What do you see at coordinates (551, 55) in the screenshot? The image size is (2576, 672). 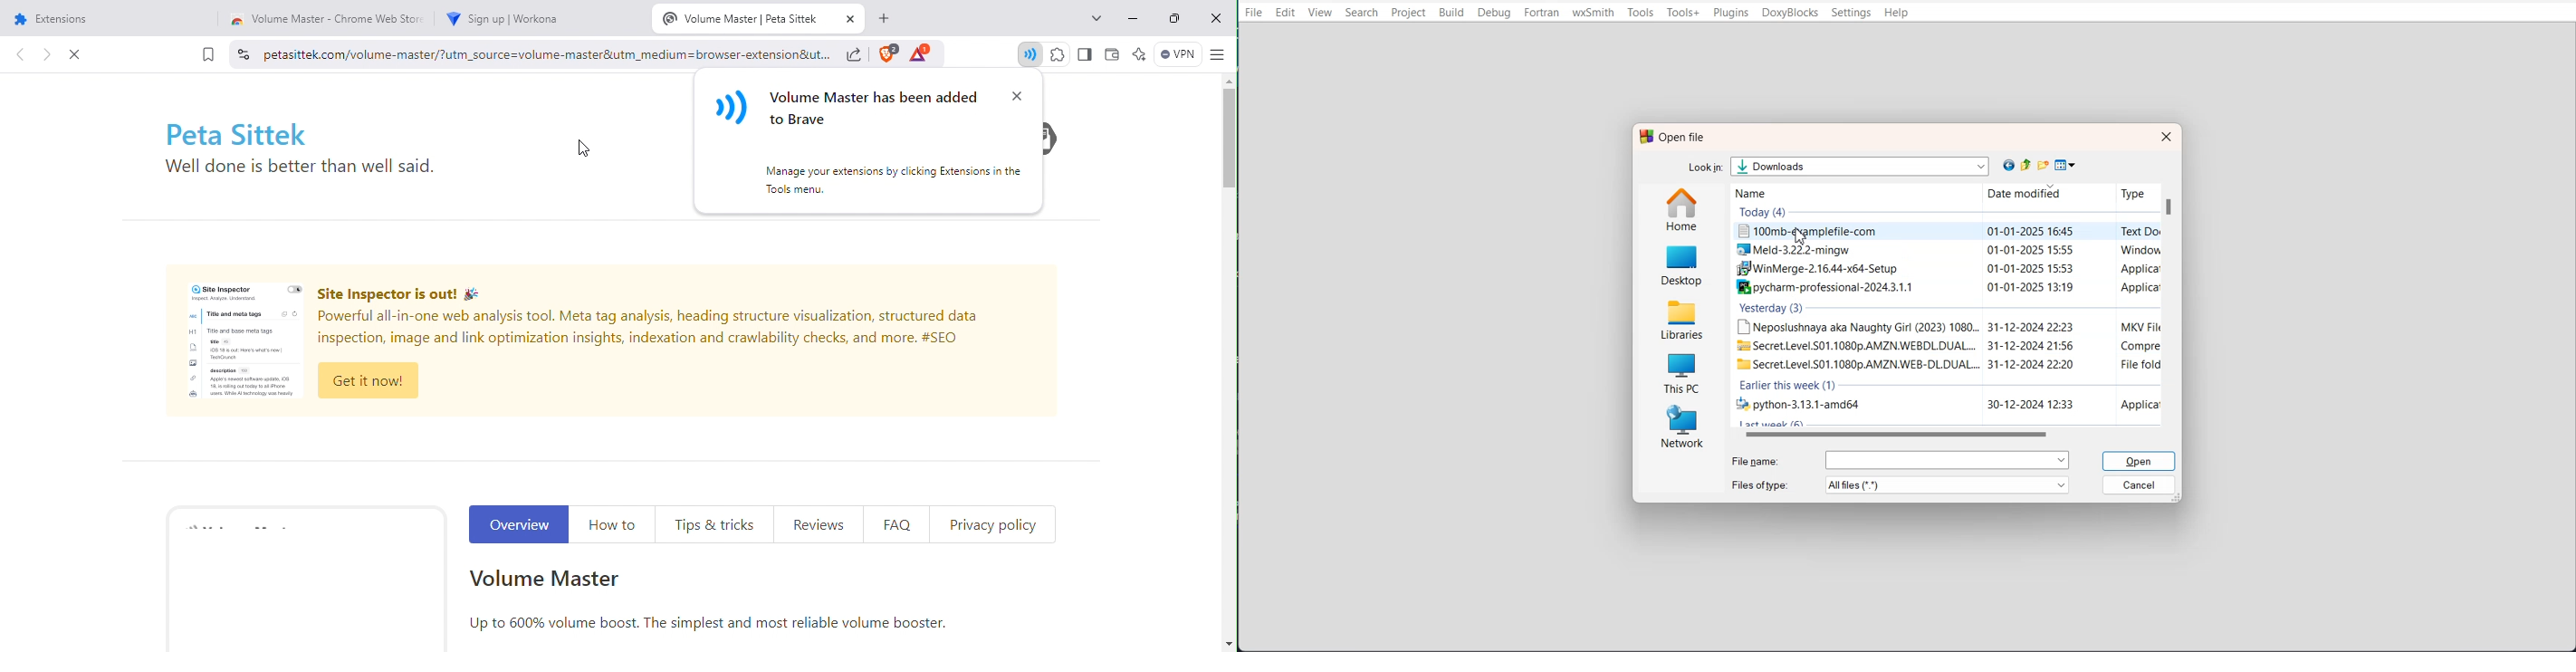 I see `Search bar` at bounding box center [551, 55].